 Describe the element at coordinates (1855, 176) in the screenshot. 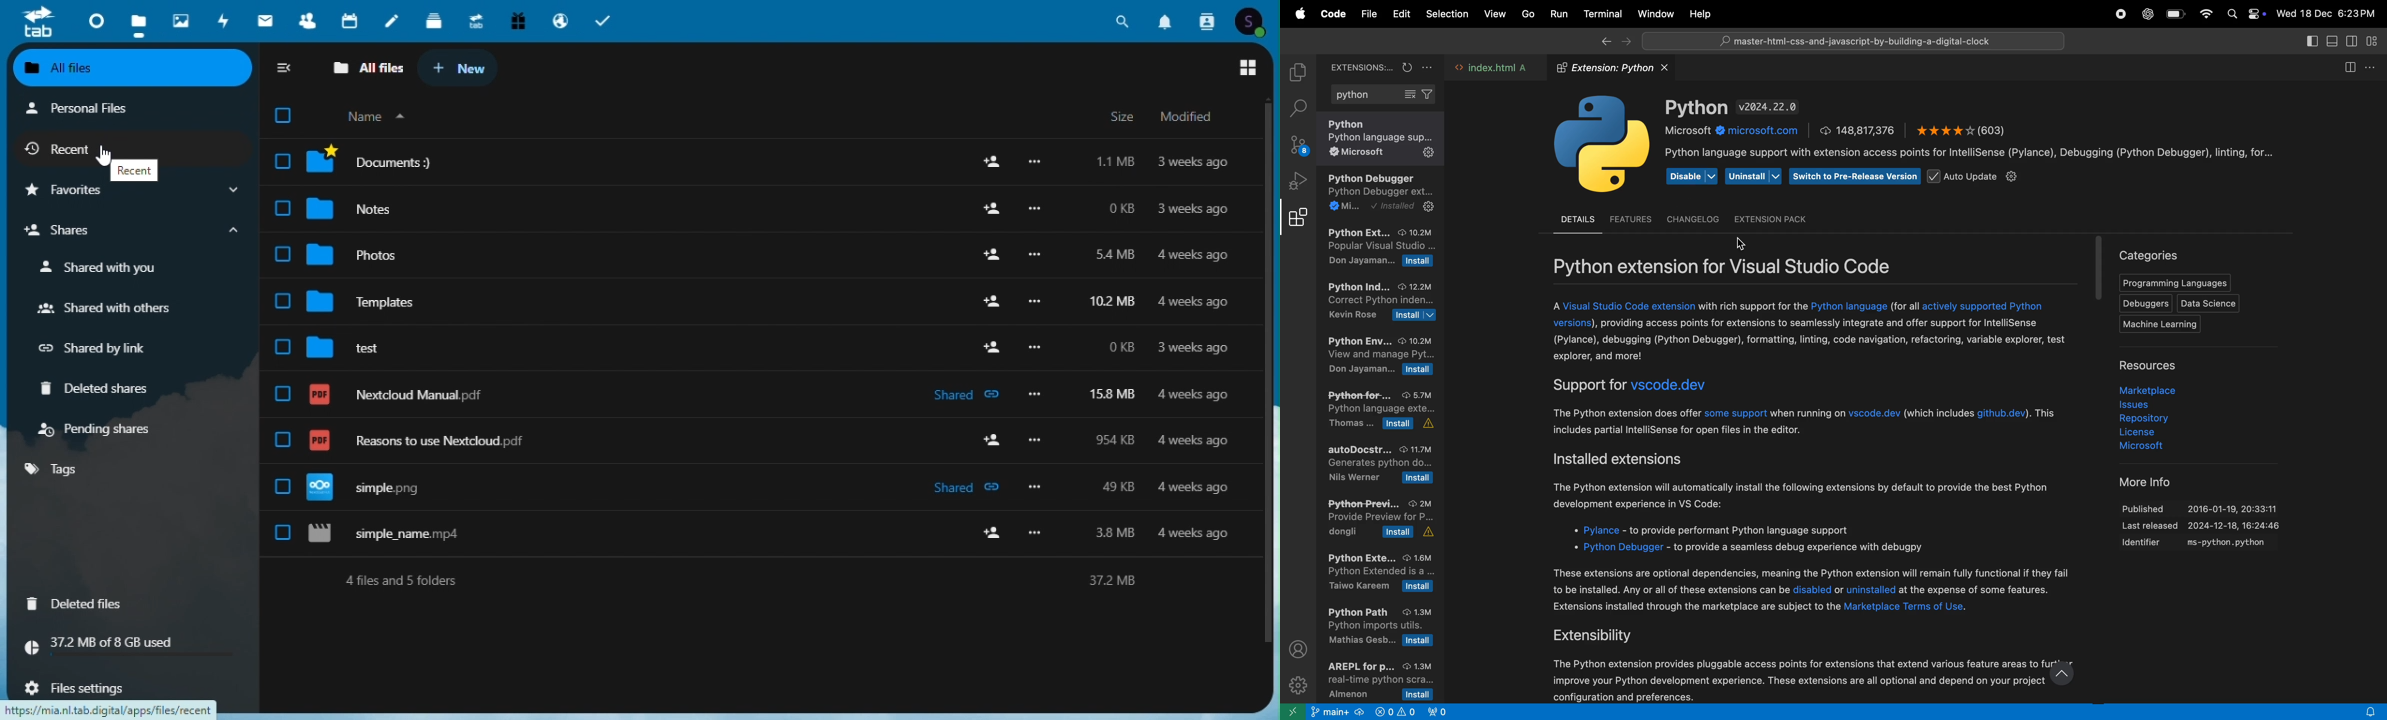

I see `switch to prerealse version` at that location.